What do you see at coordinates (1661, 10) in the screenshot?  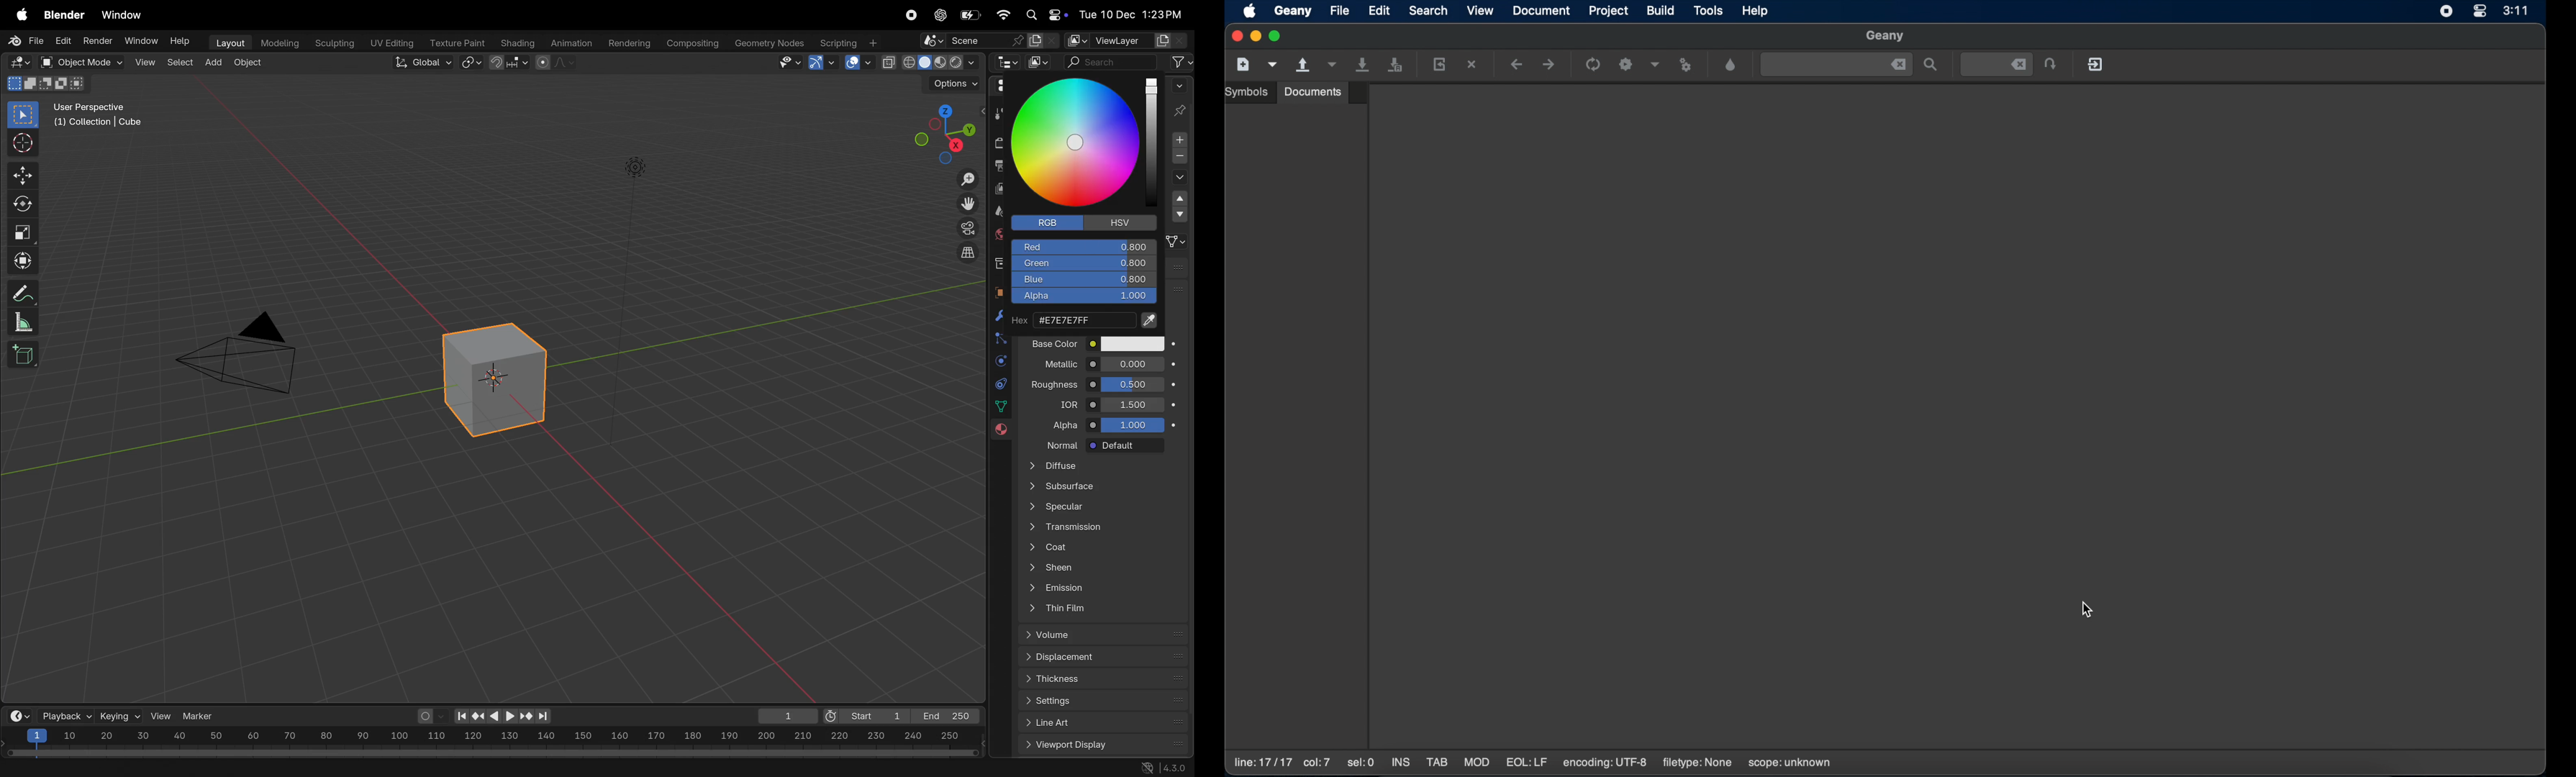 I see `build` at bounding box center [1661, 10].